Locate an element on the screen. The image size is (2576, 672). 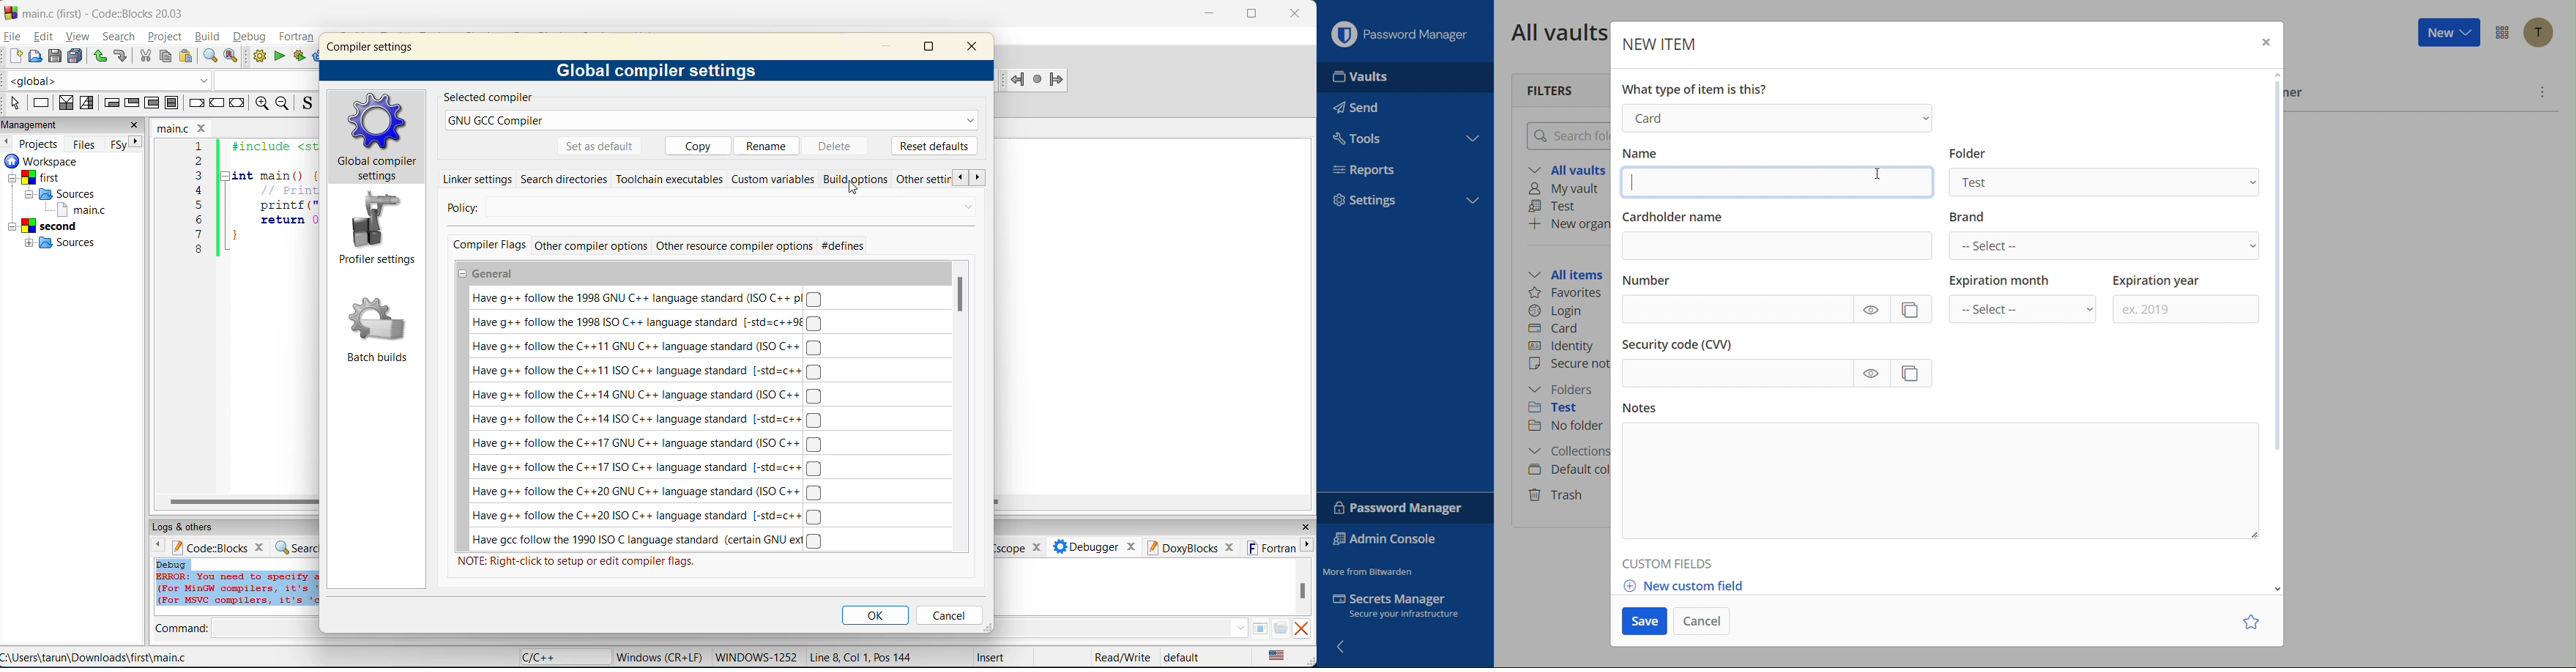
Cursor is located at coordinates (857, 187).